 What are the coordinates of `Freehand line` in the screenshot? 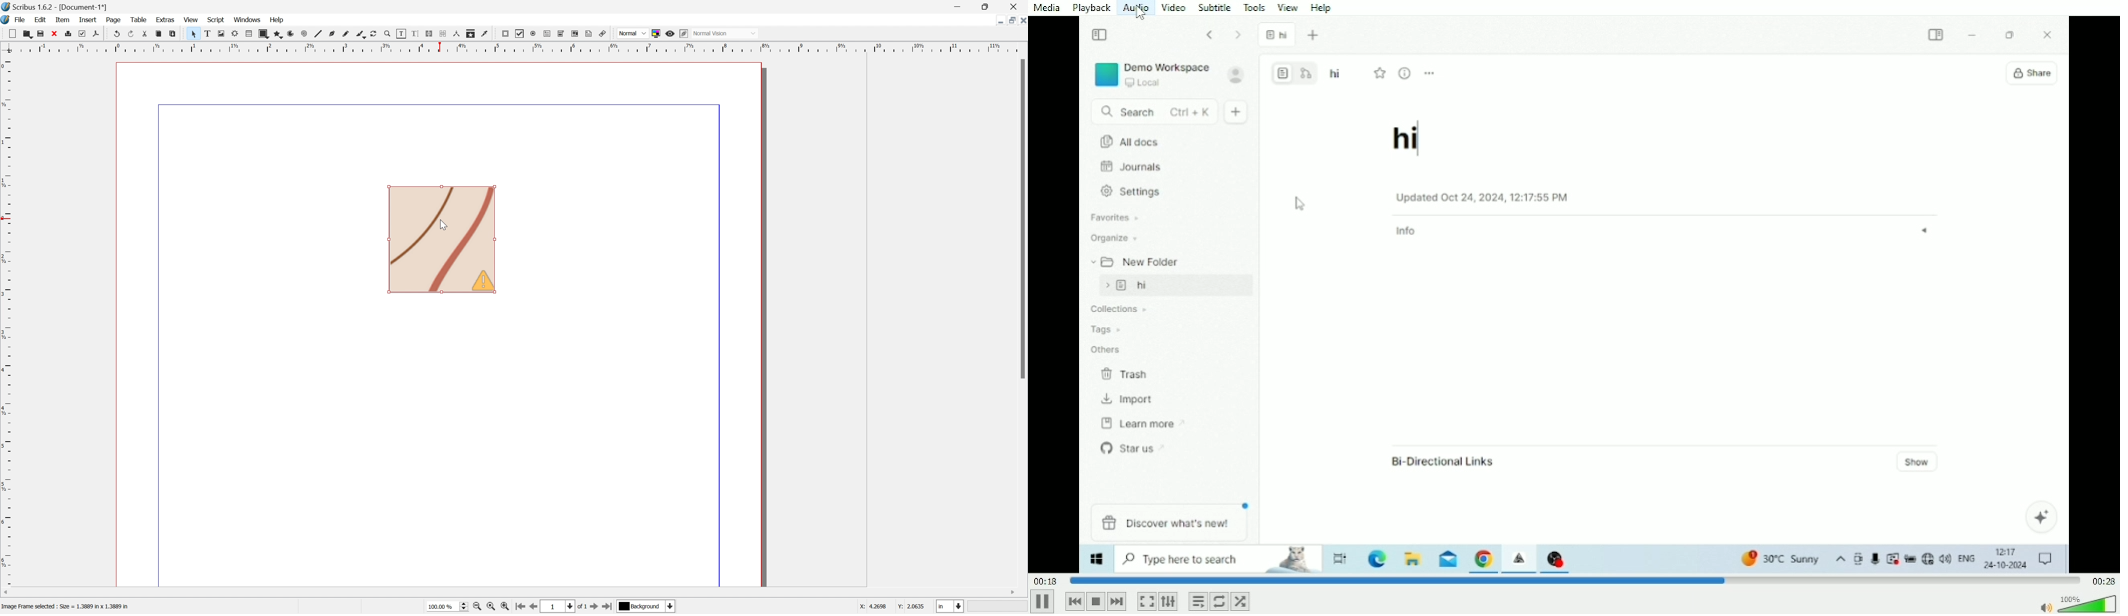 It's located at (349, 35).